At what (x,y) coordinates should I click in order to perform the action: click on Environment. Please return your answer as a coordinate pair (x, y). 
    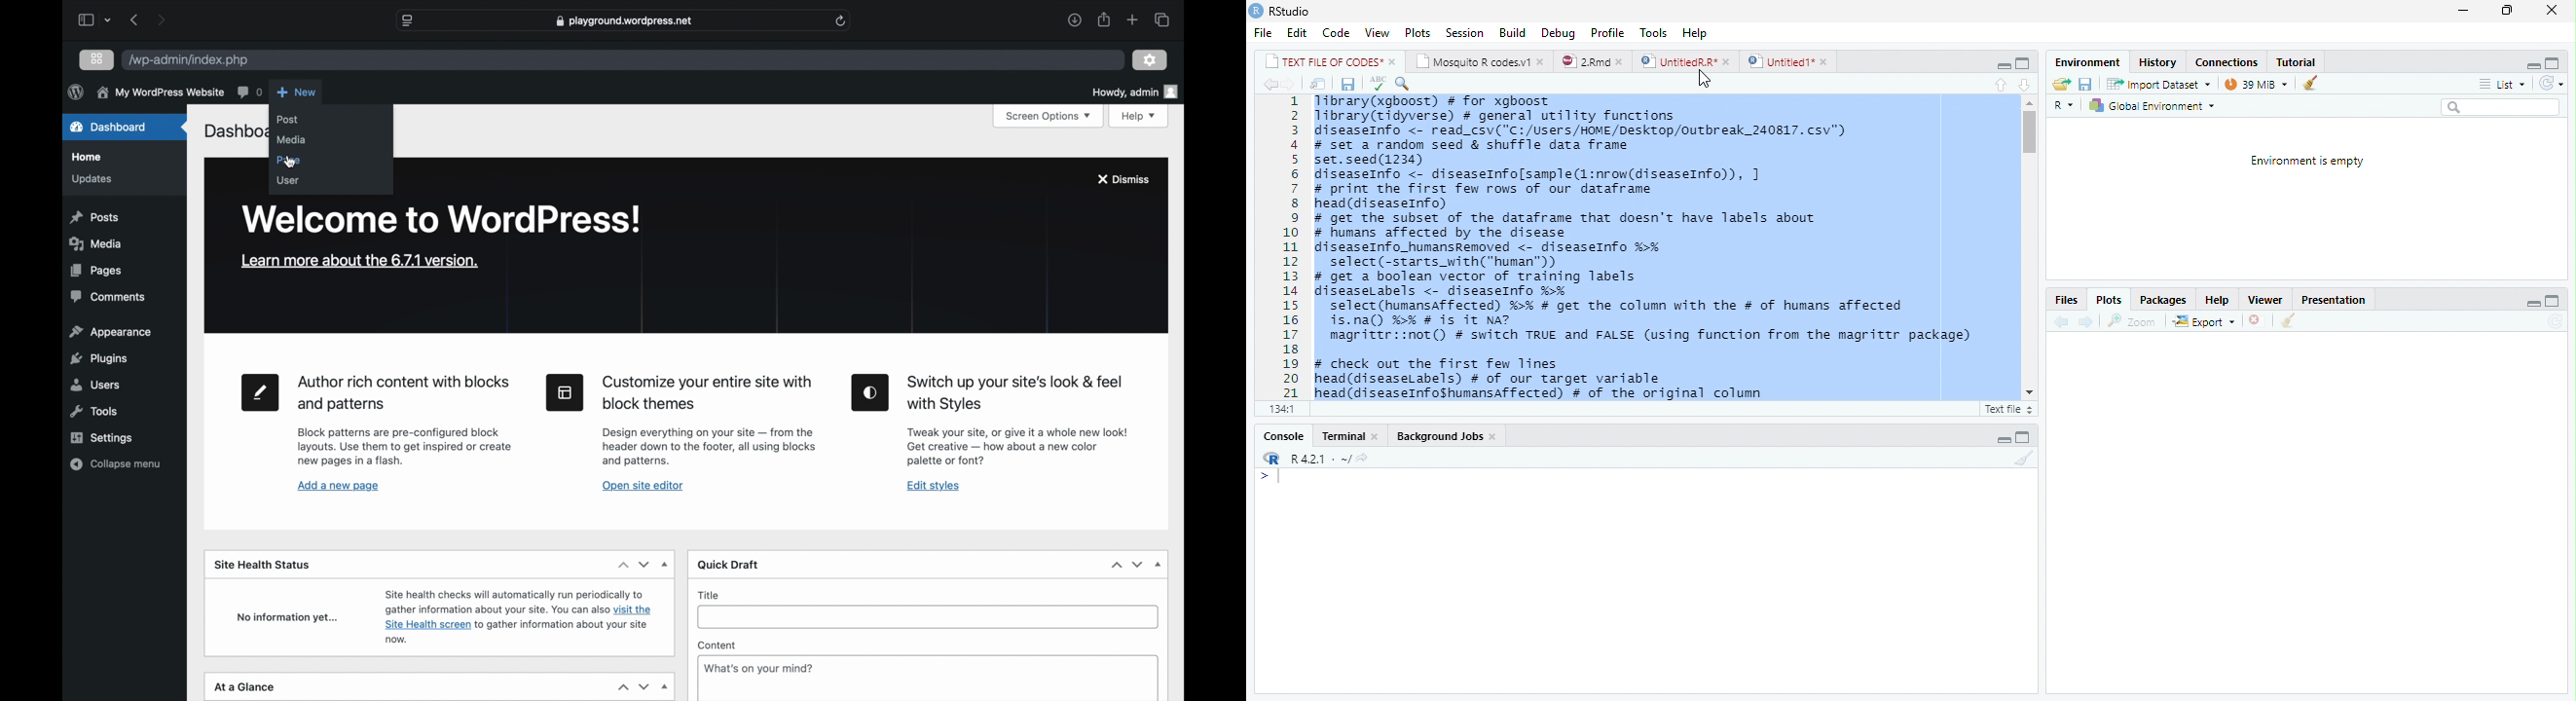
    Looking at the image, I should click on (2082, 61).